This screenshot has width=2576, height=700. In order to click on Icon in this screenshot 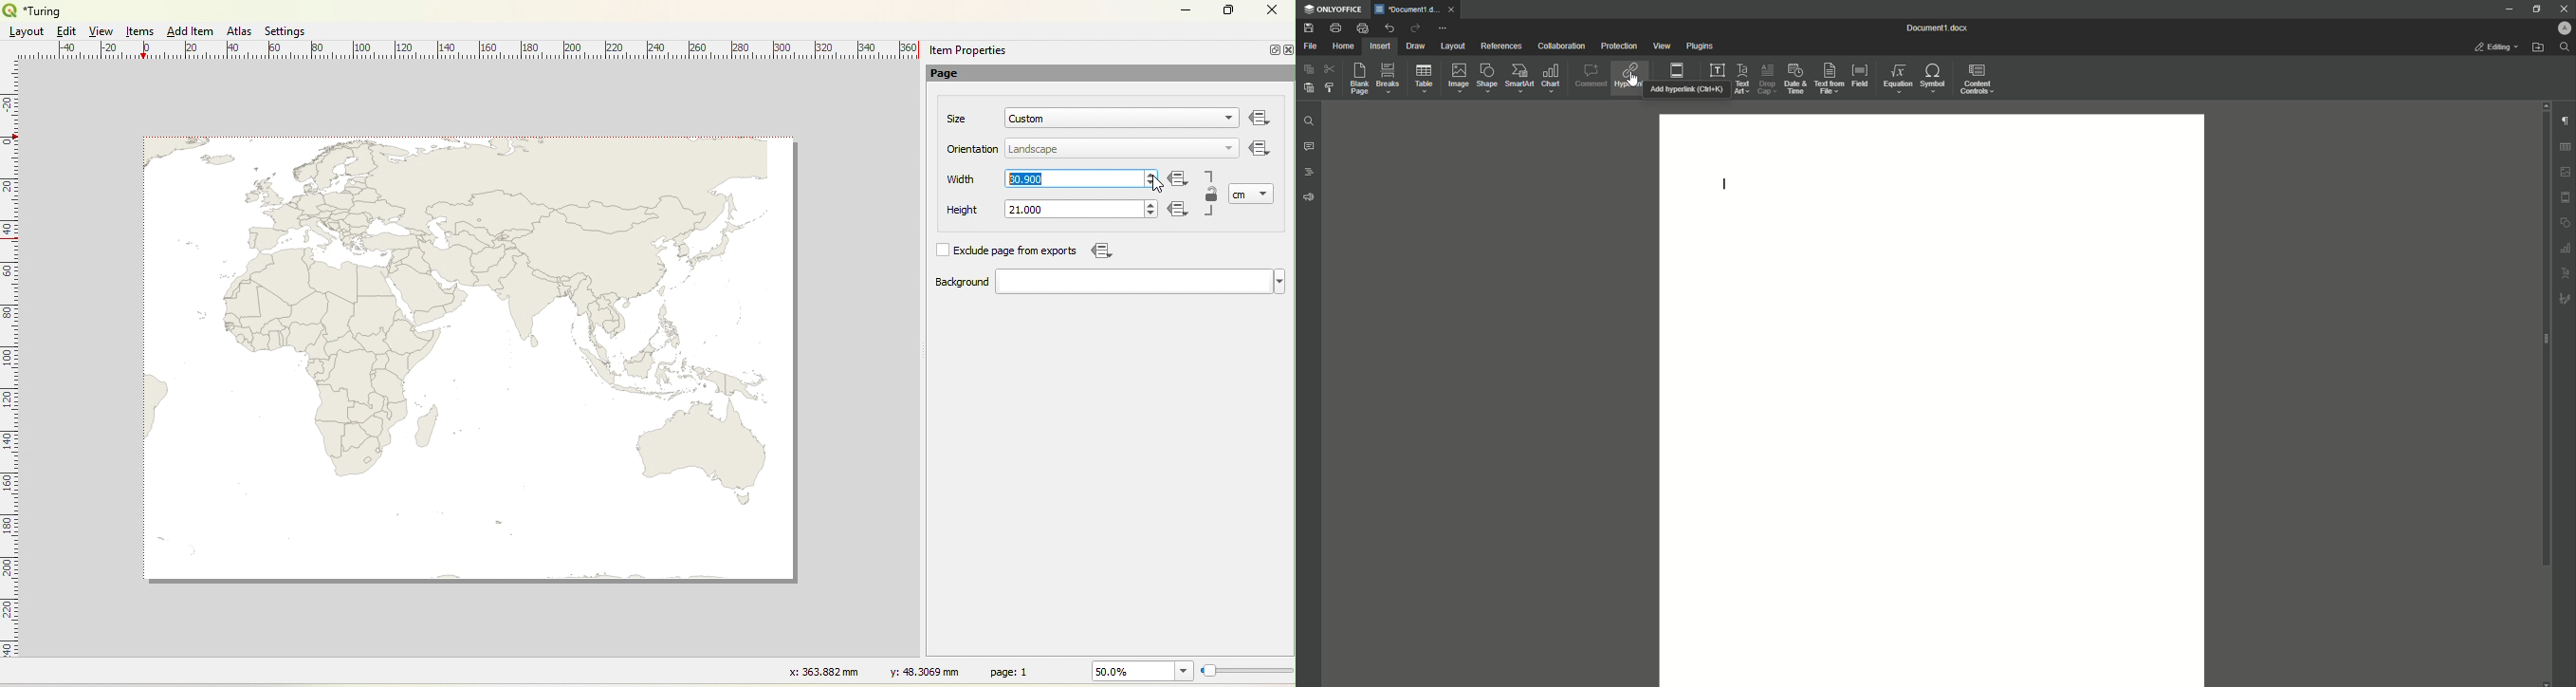, I will do `click(1182, 211)`.